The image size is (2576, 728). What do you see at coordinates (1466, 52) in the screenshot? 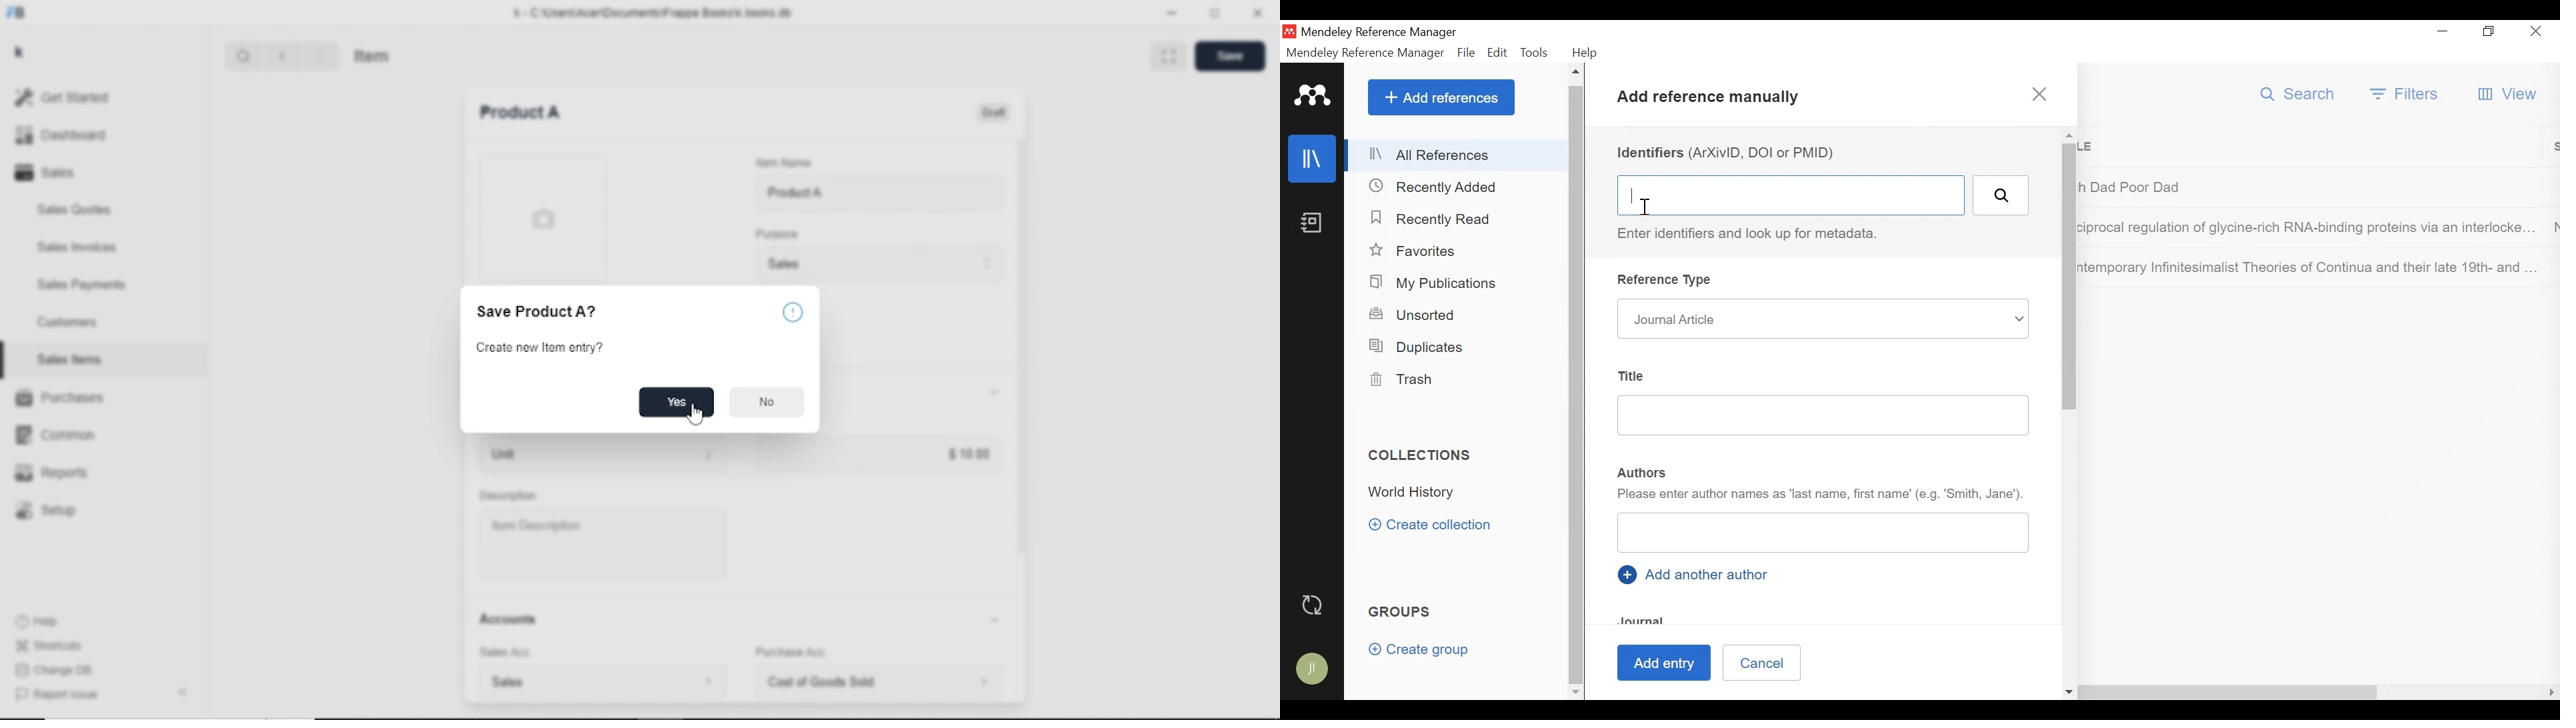
I see `File` at bounding box center [1466, 52].